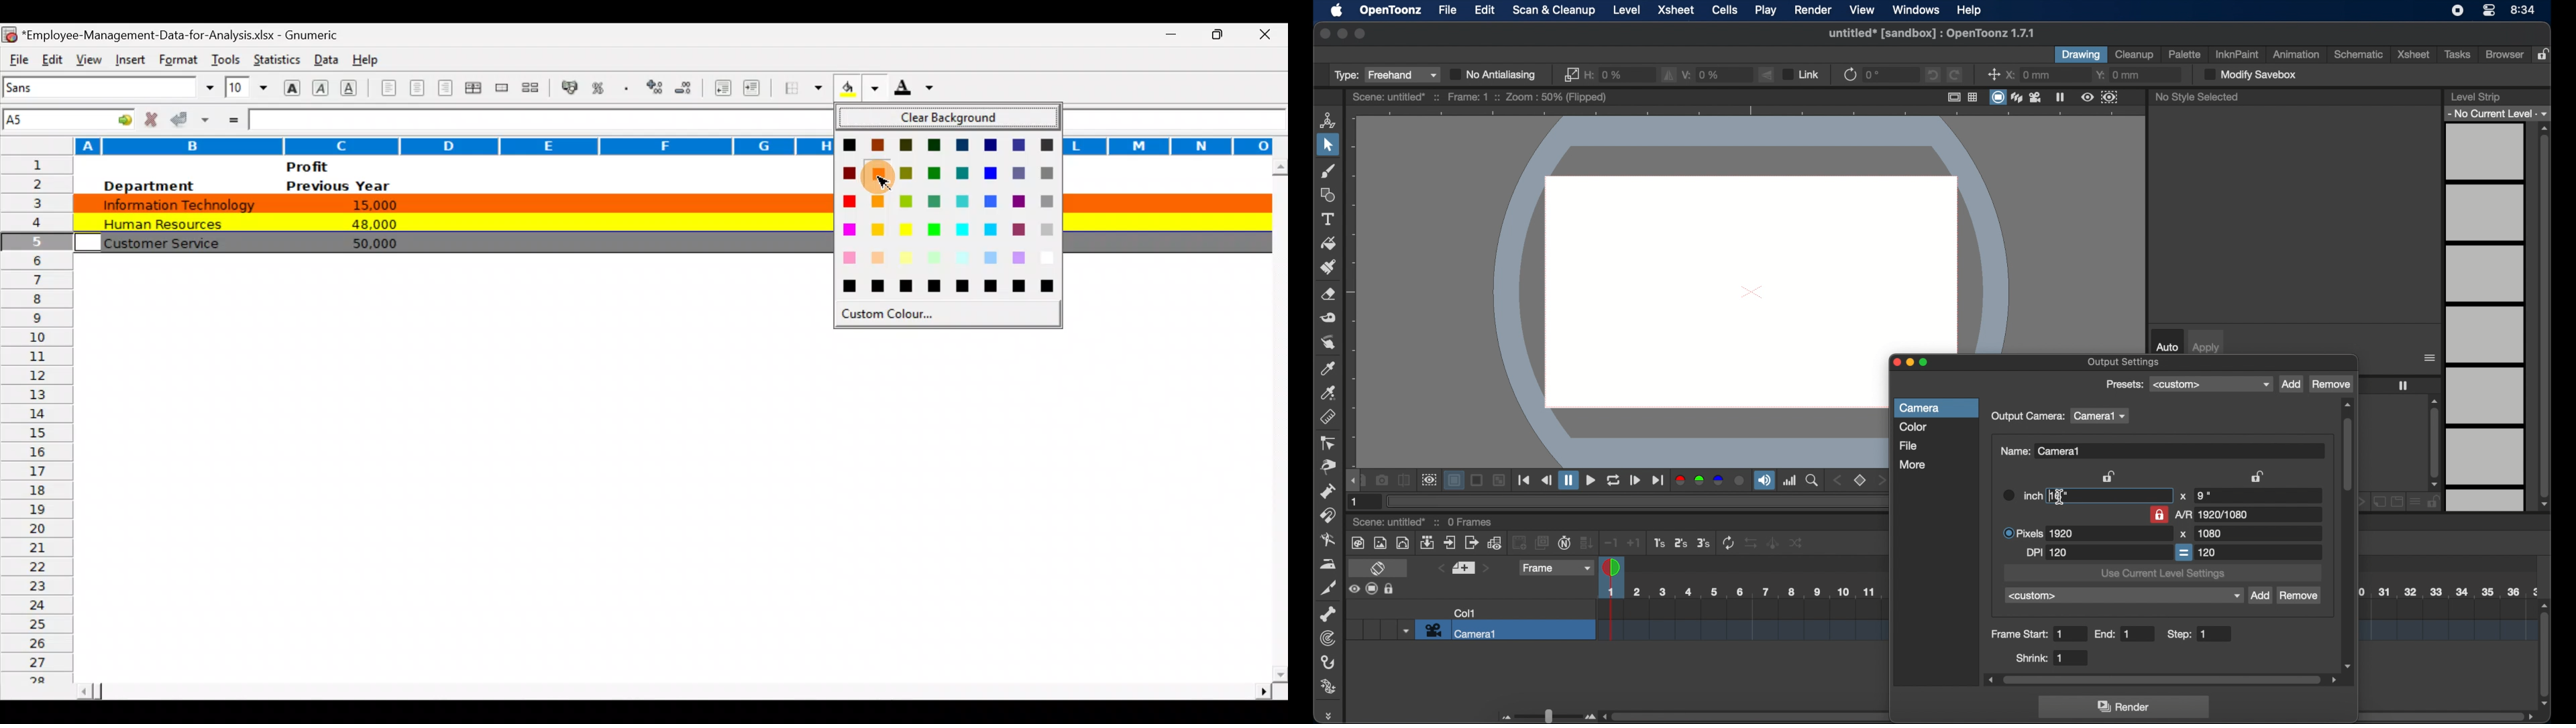  I want to click on Font name, so click(110, 87).